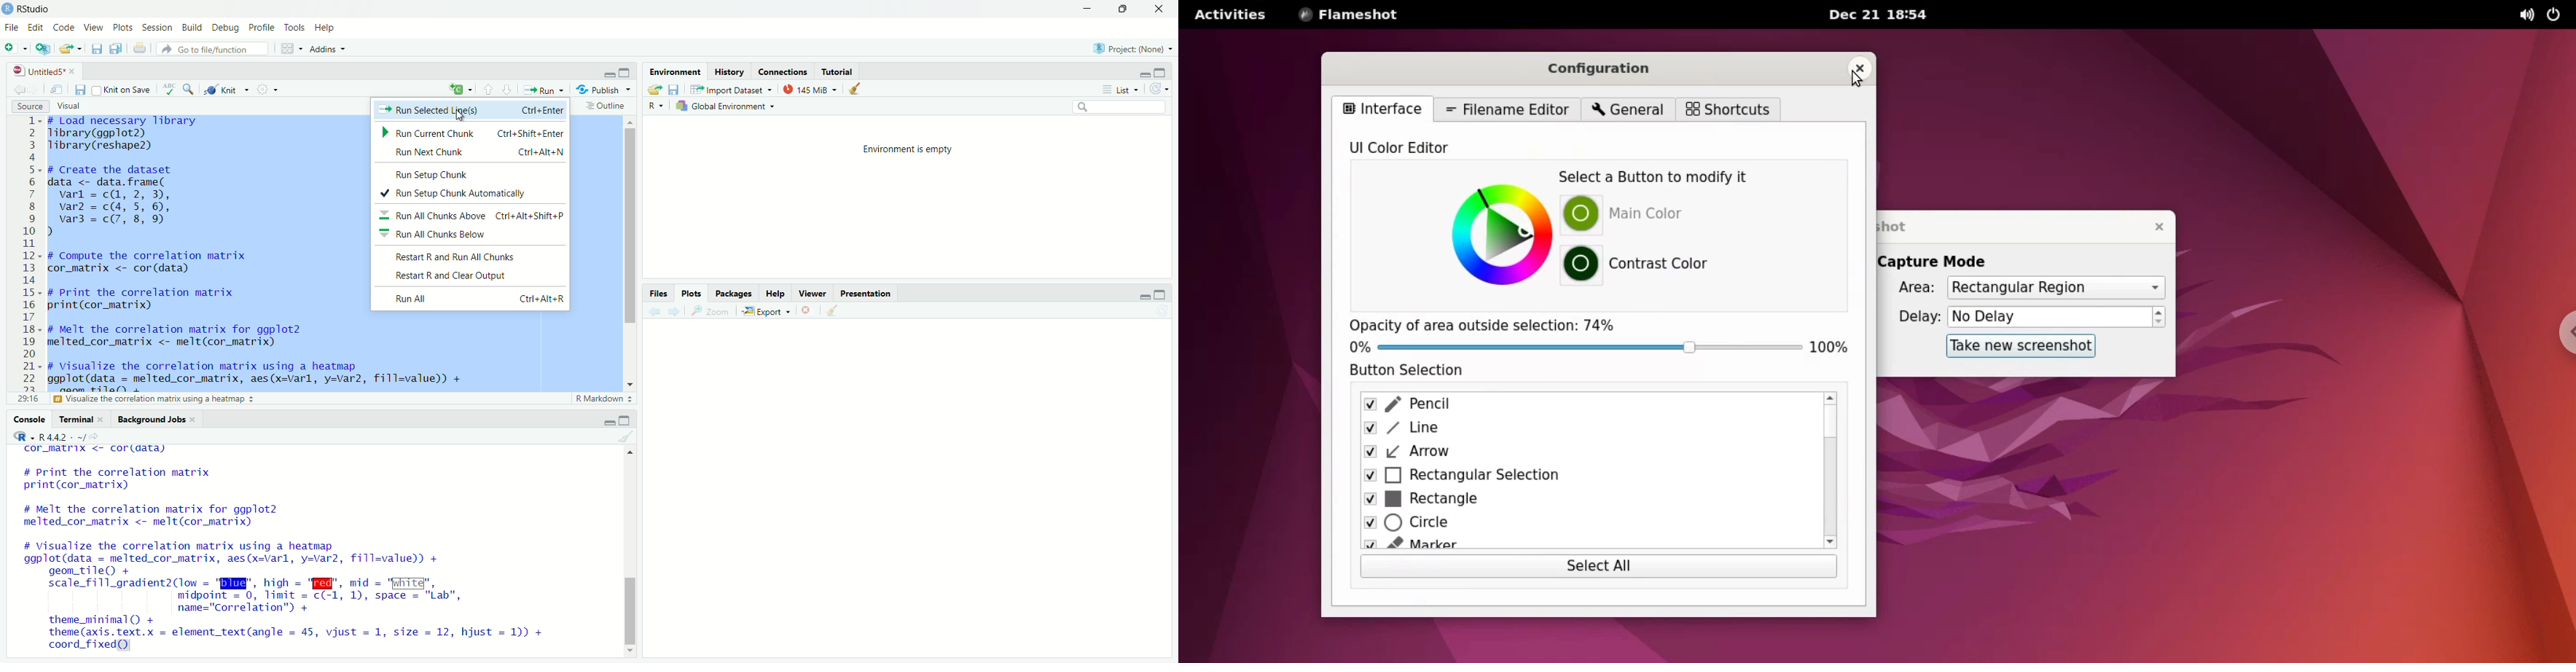  Describe the element at coordinates (118, 48) in the screenshot. I see `save all open documents` at that location.